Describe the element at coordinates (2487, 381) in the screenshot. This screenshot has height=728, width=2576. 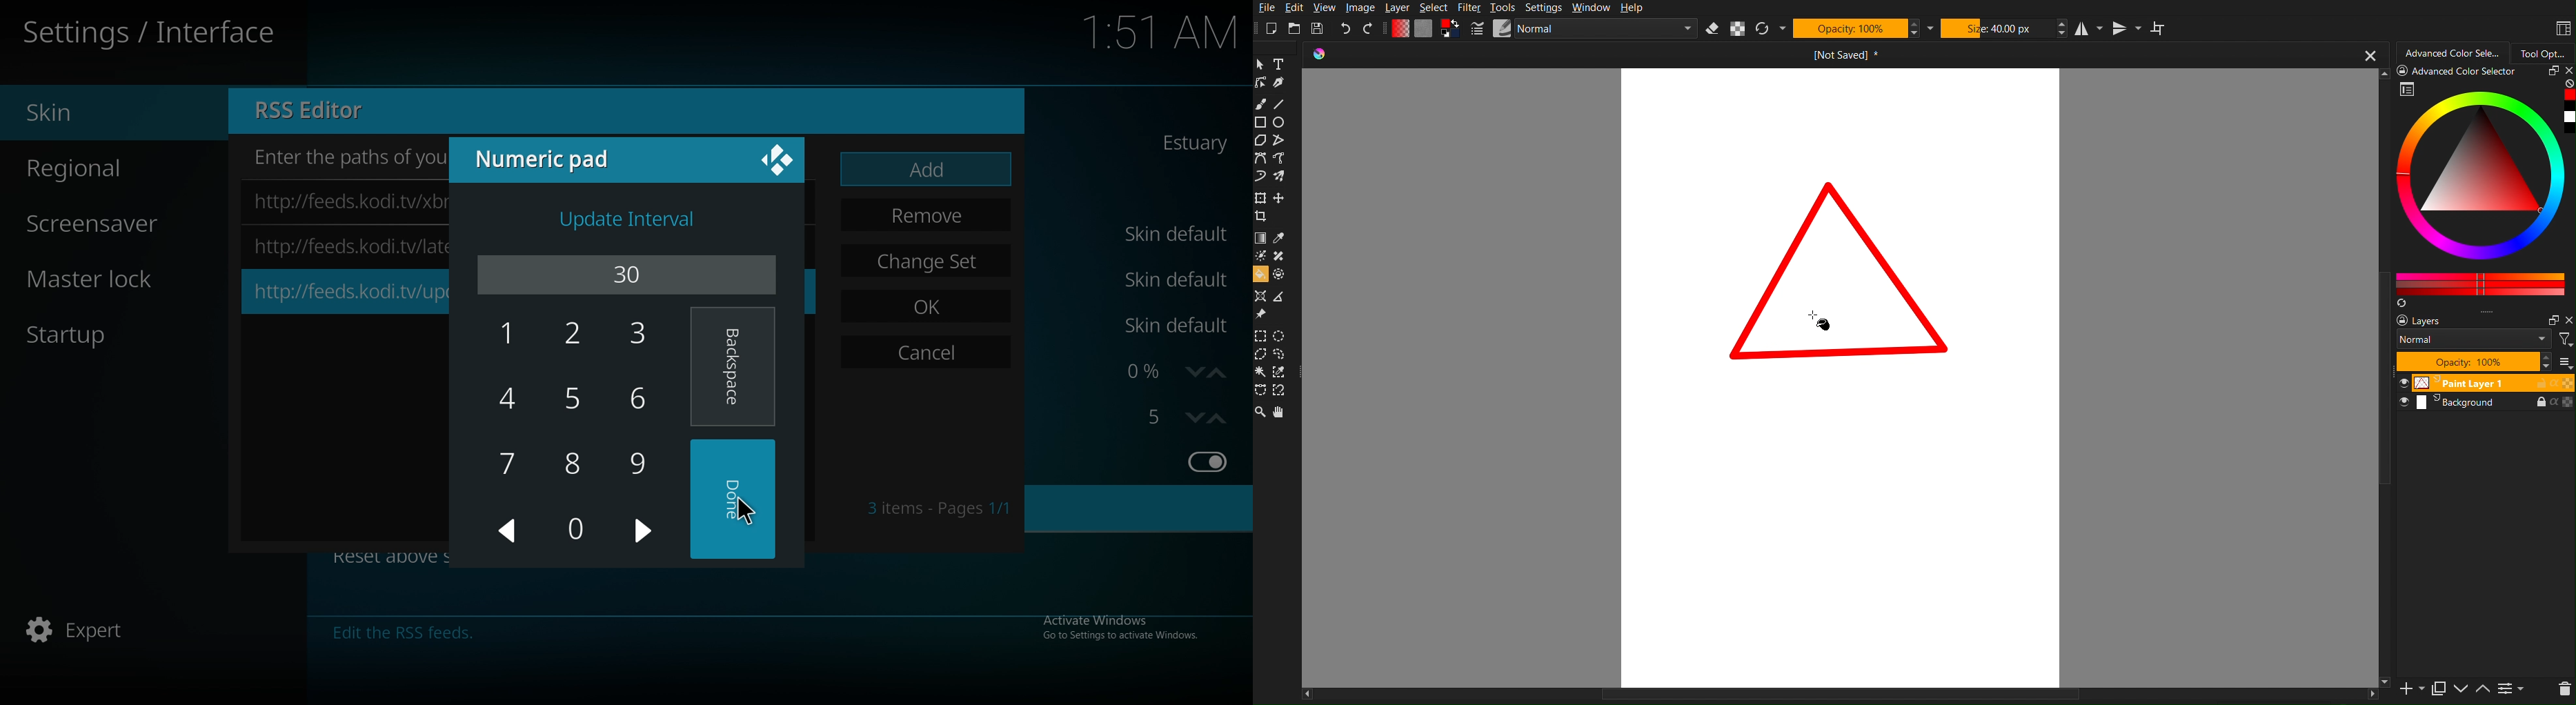
I see `paint layer 1` at that location.